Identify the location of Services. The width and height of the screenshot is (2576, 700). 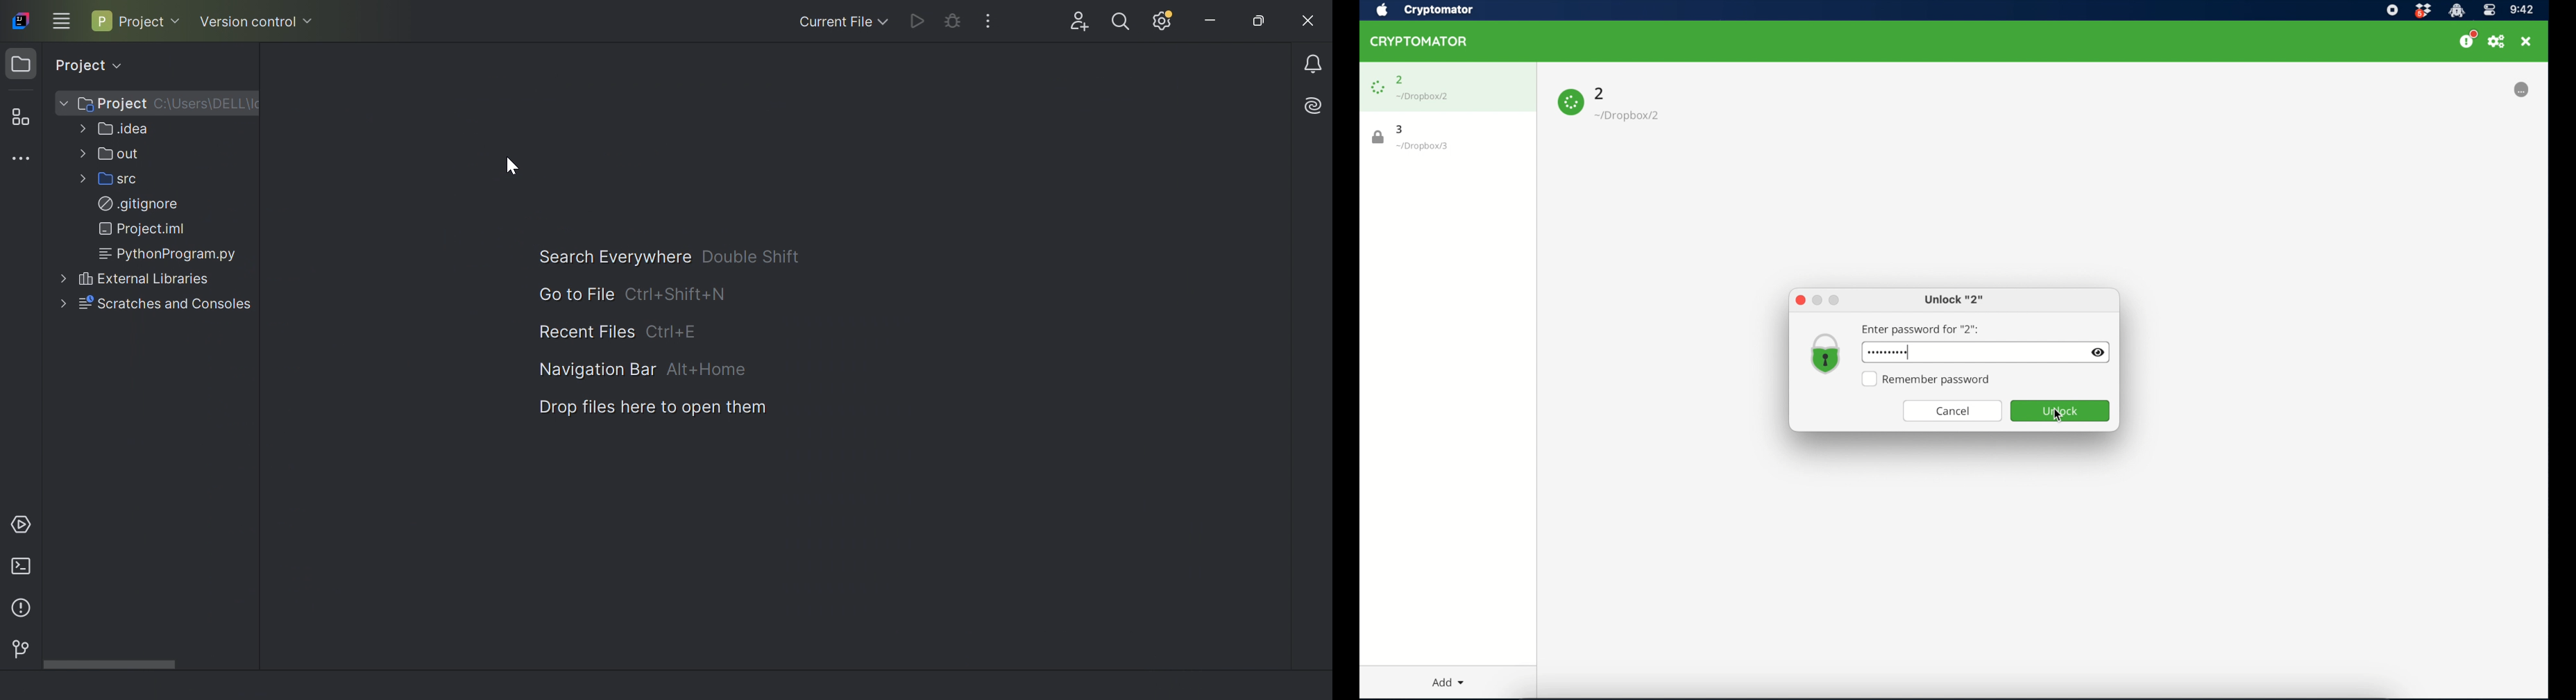
(24, 523).